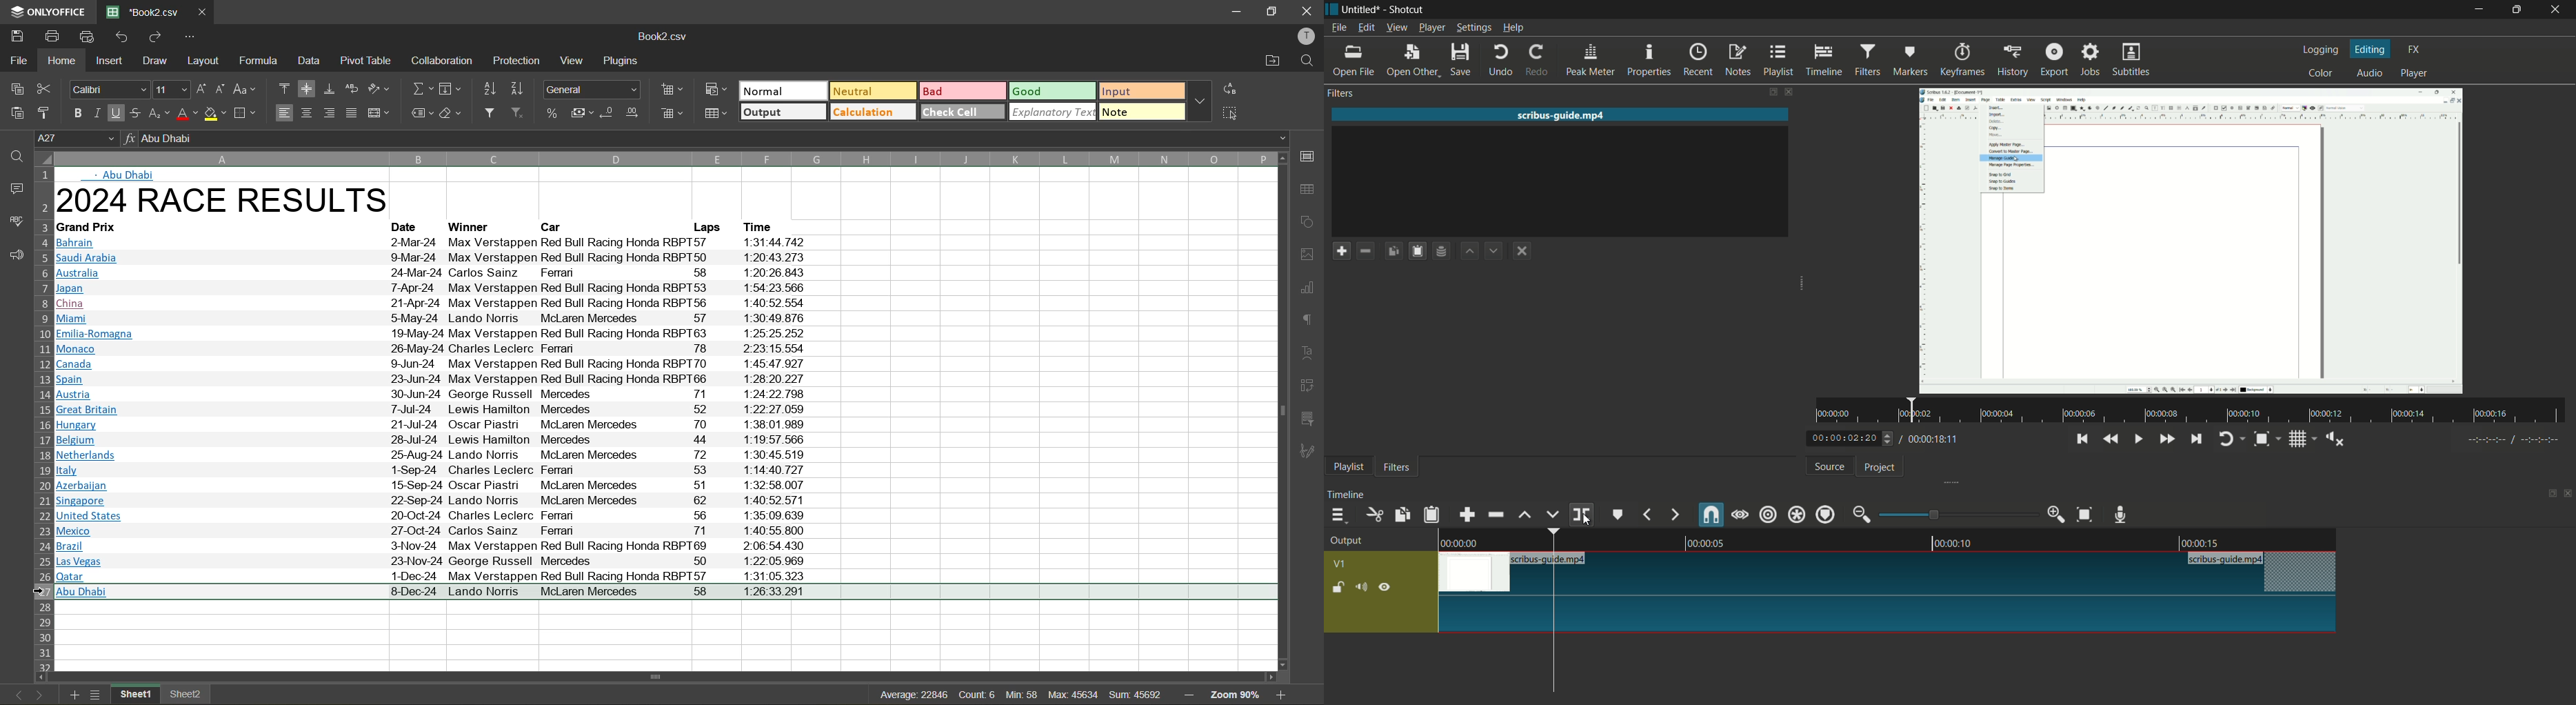 The image size is (2576, 728). Describe the element at coordinates (2055, 515) in the screenshot. I see `zoom in` at that location.